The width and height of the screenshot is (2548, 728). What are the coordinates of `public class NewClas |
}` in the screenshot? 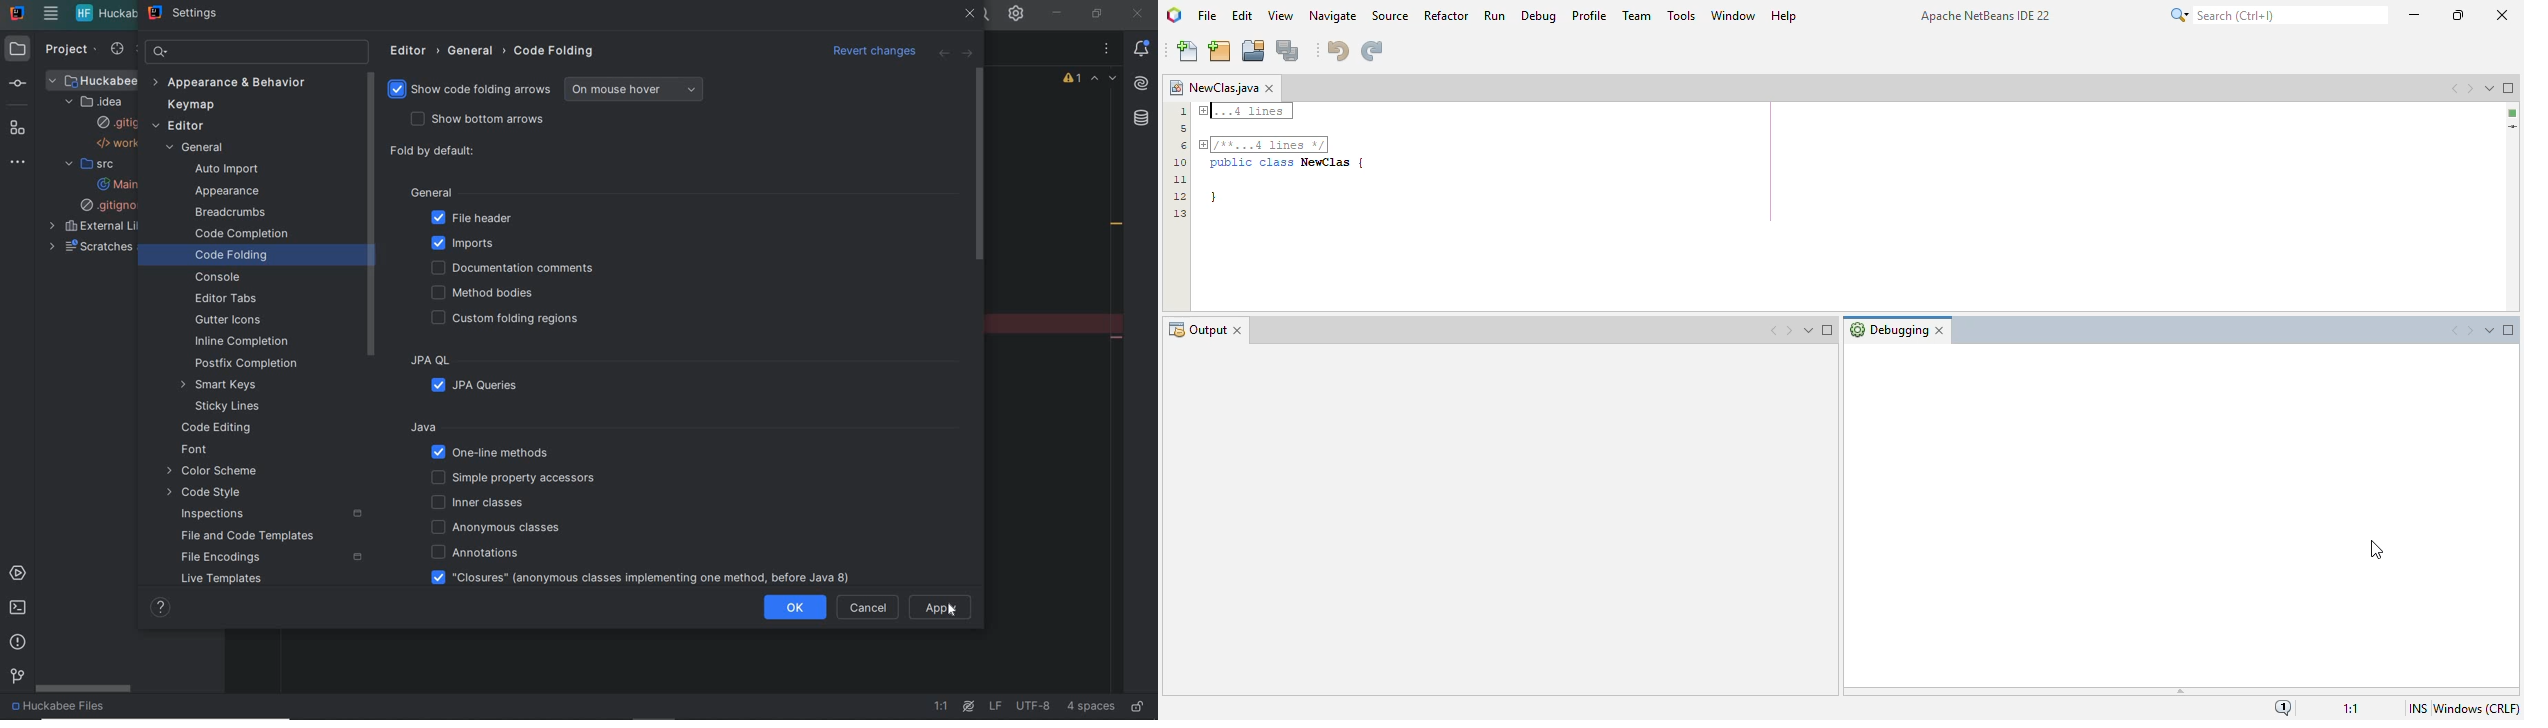 It's located at (1289, 159).